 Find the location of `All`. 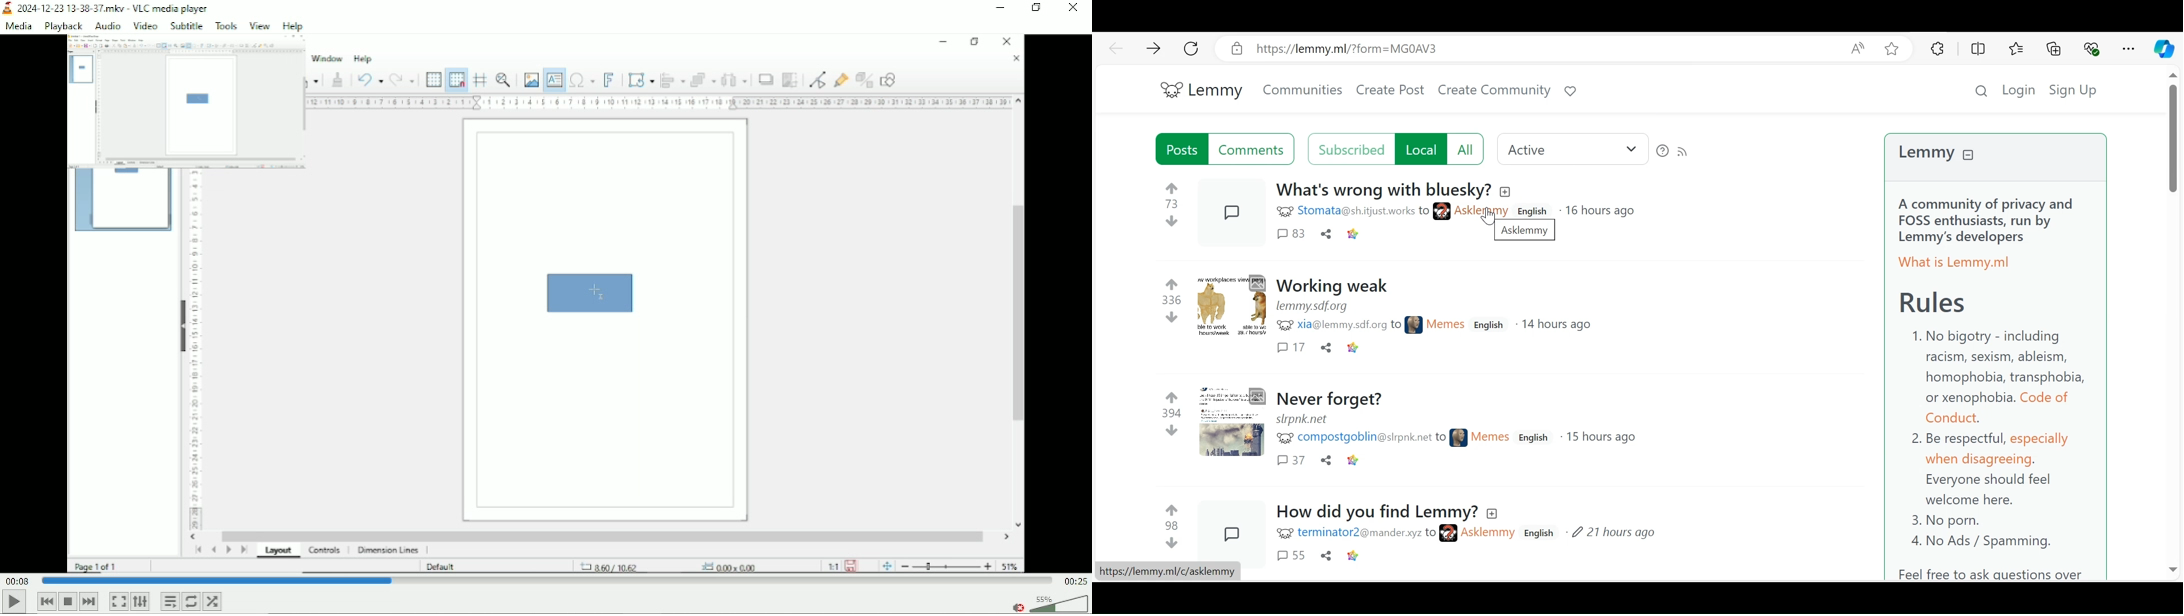

All is located at coordinates (1466, 149).